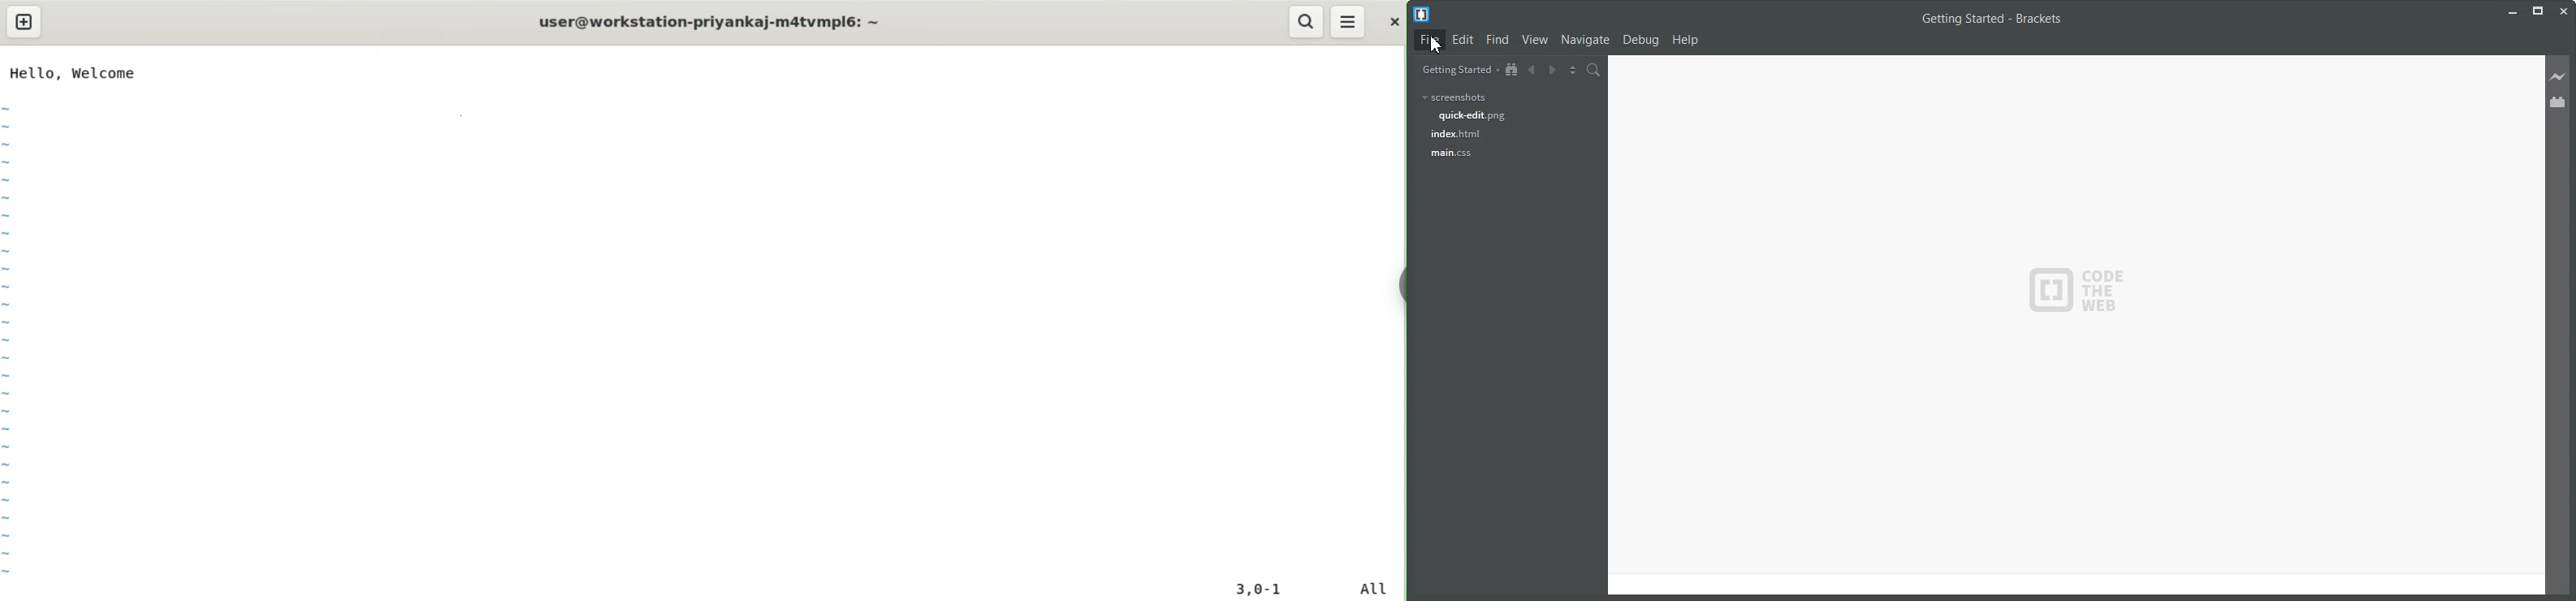 This screenshot has height=616, width=2576. What do you see at coordinates (2559, 102) in the screenshot?
I see `Extension Manager` at bounding box center [2559, 102].